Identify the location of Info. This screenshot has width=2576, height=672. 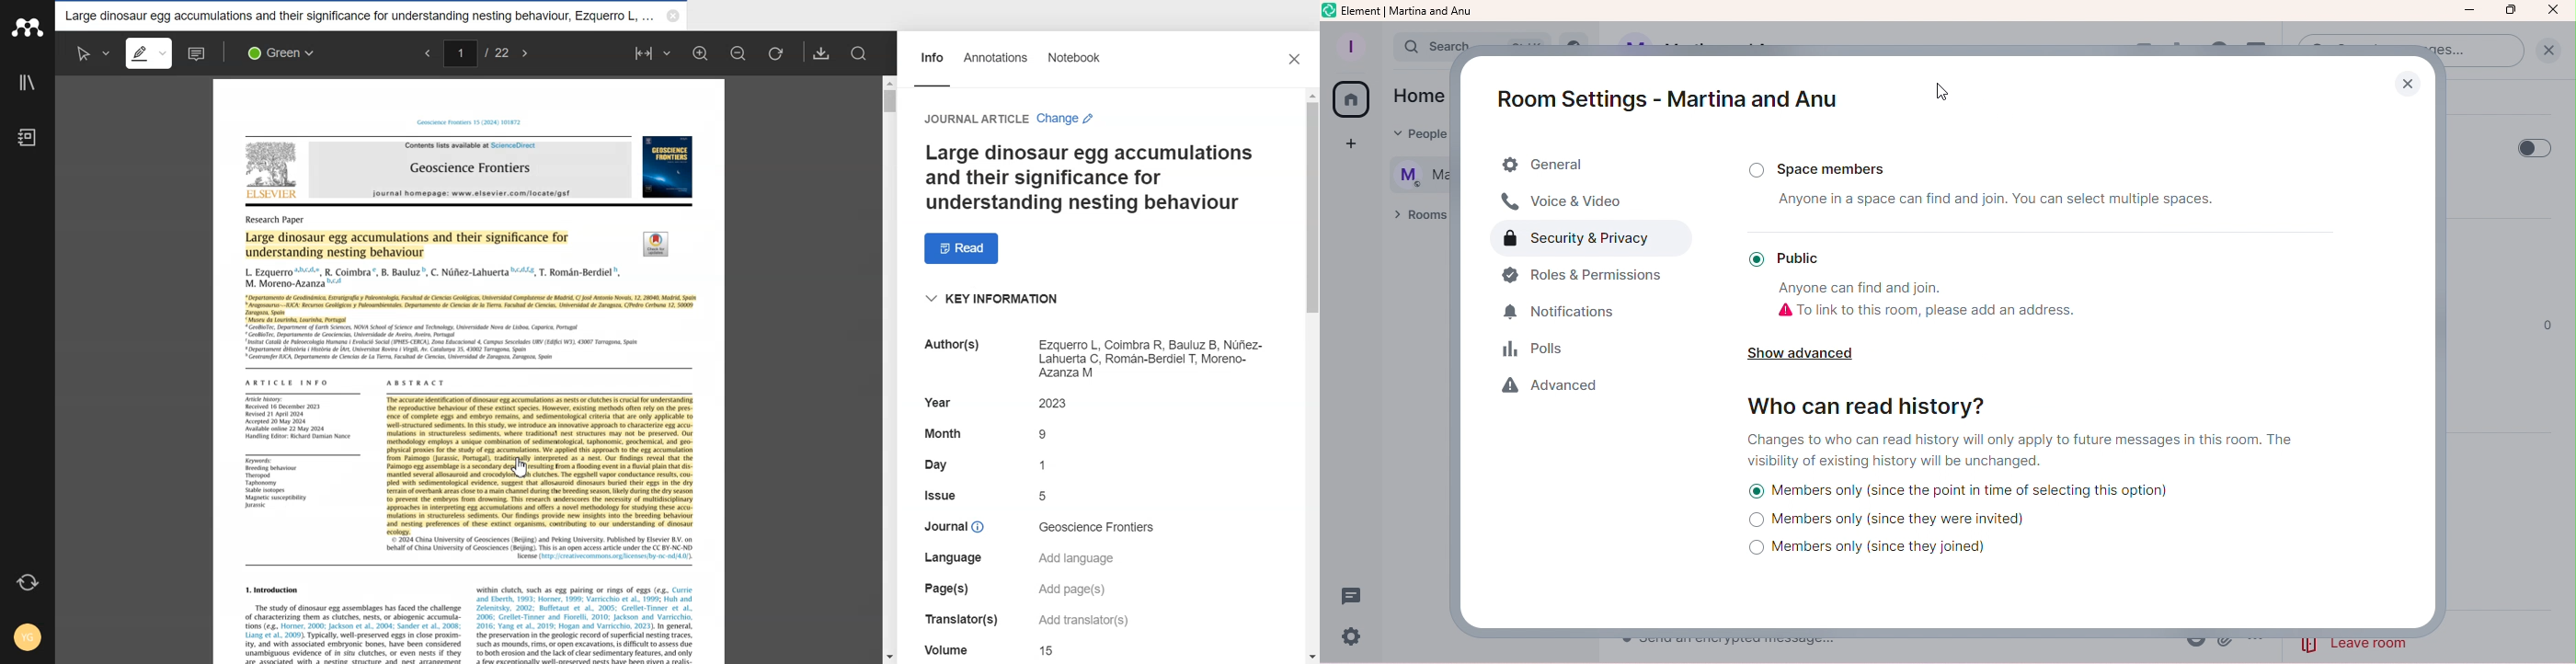
(931, 65).